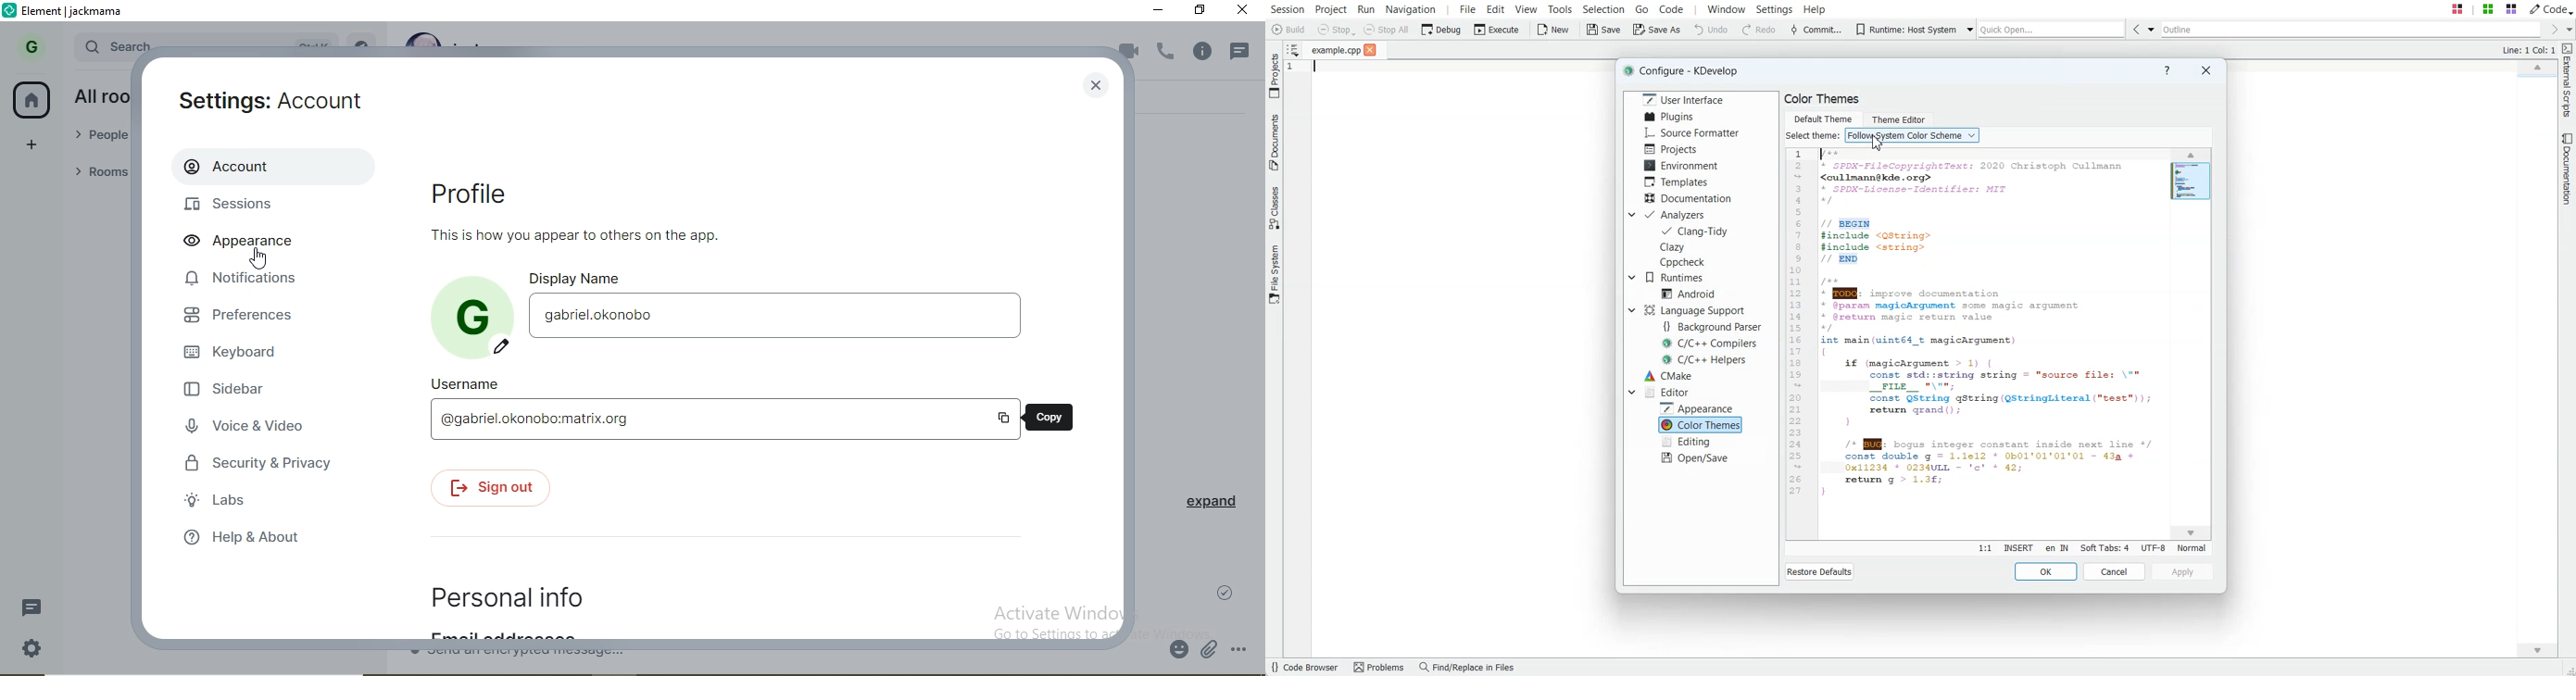  What do you see at coordinates (1207, 52) in the screenshot?
I see `info` at bounding box center [1207, 52].